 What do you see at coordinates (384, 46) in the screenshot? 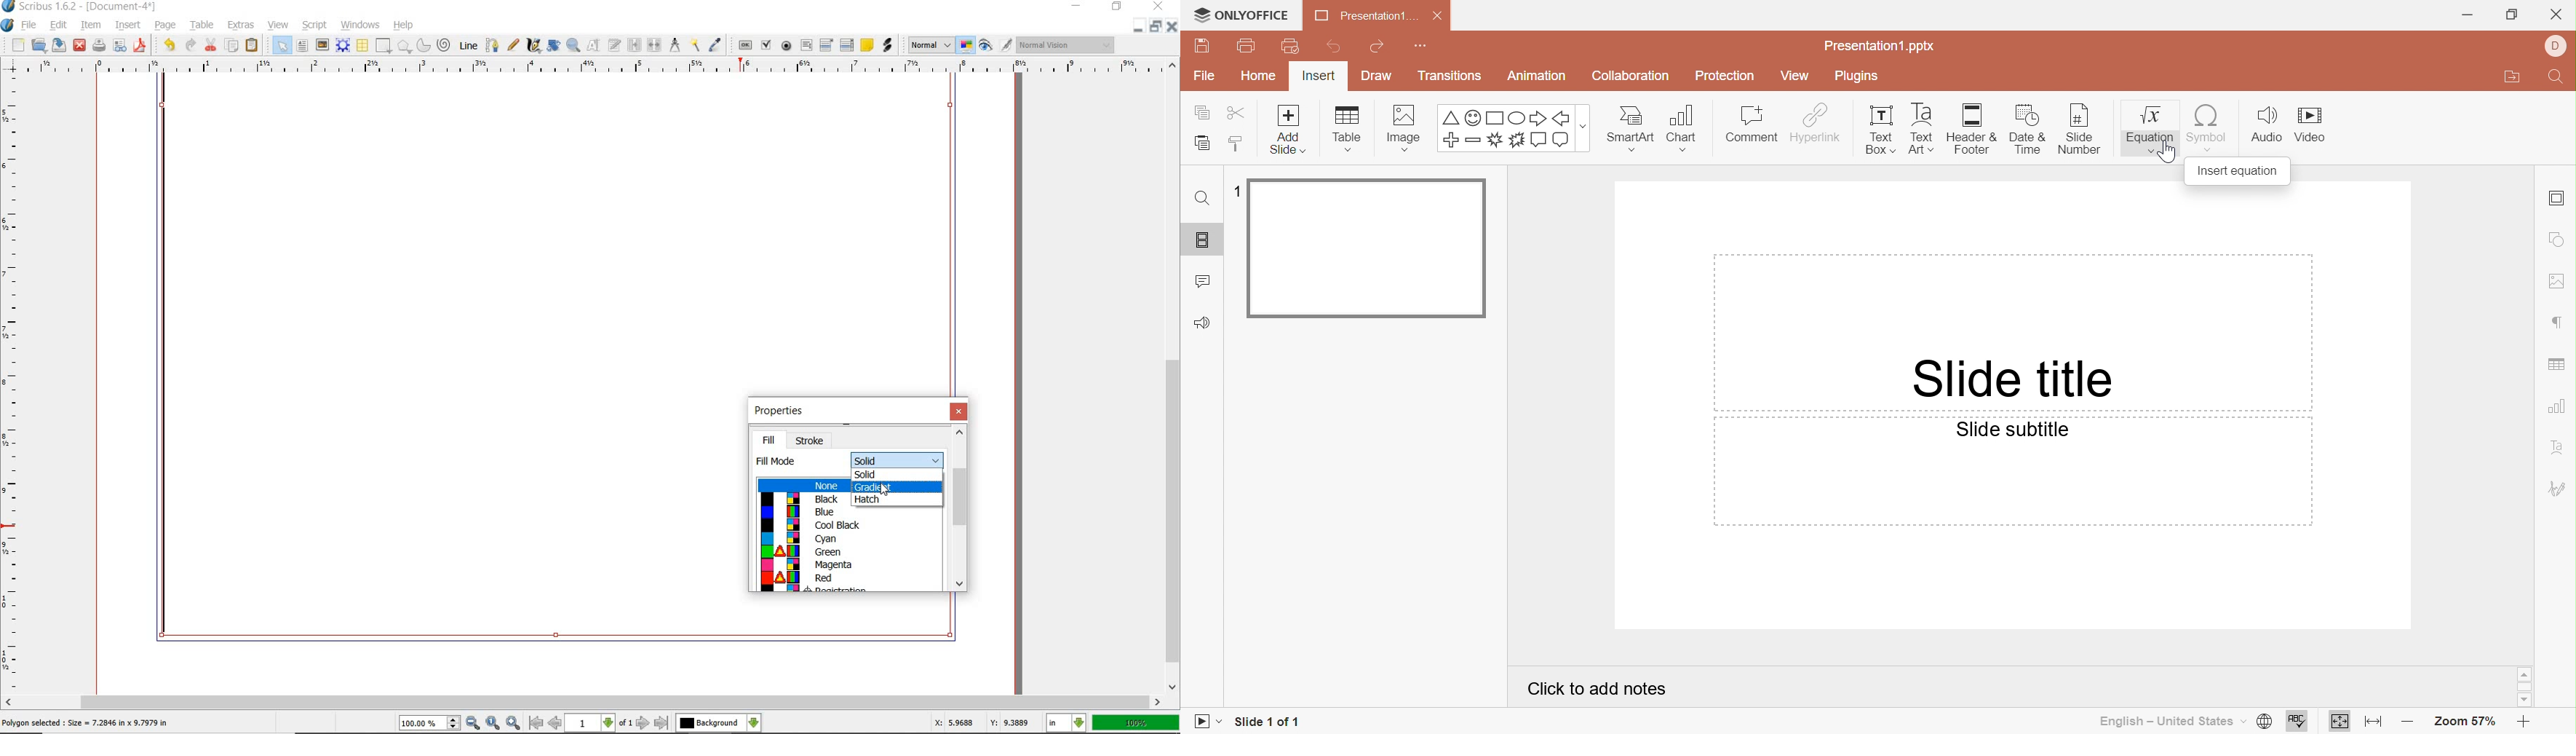
I see `shape` at bounding box center [384, 46].